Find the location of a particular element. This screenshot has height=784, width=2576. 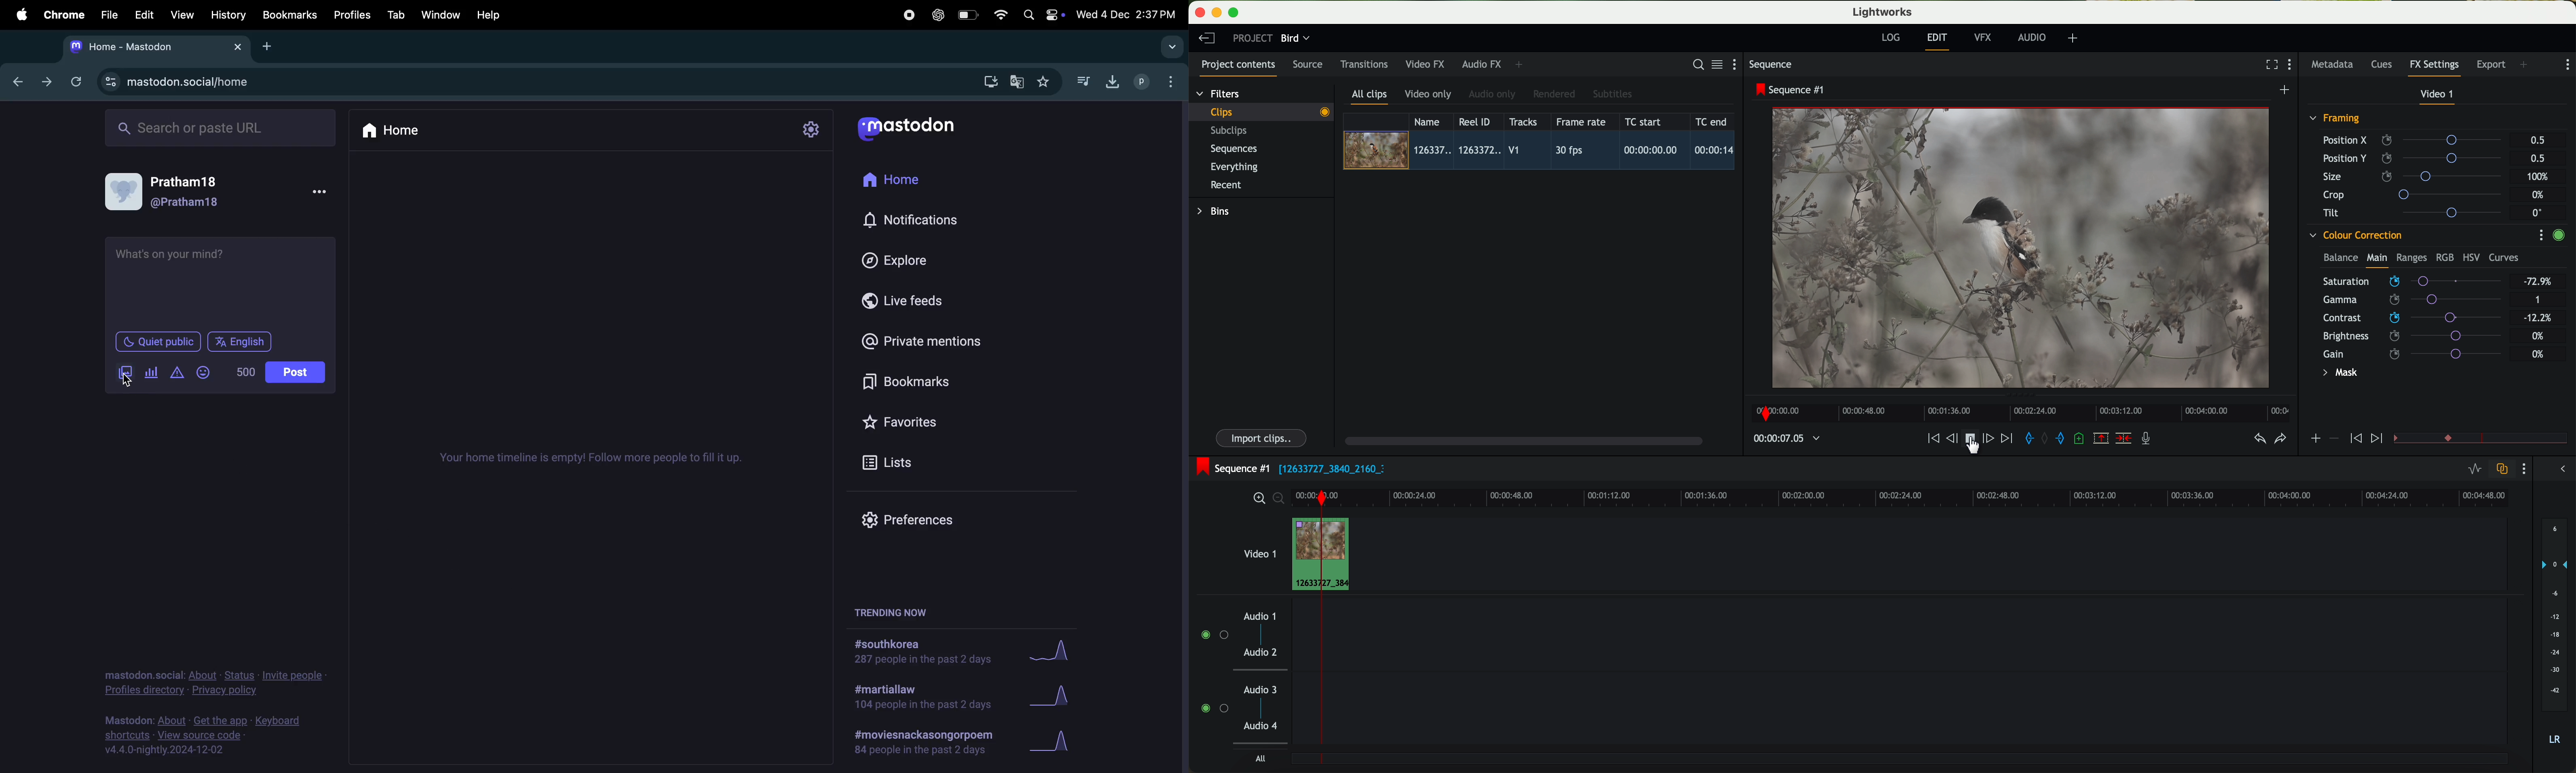

mastodon url is located at coordinates (180, 82).